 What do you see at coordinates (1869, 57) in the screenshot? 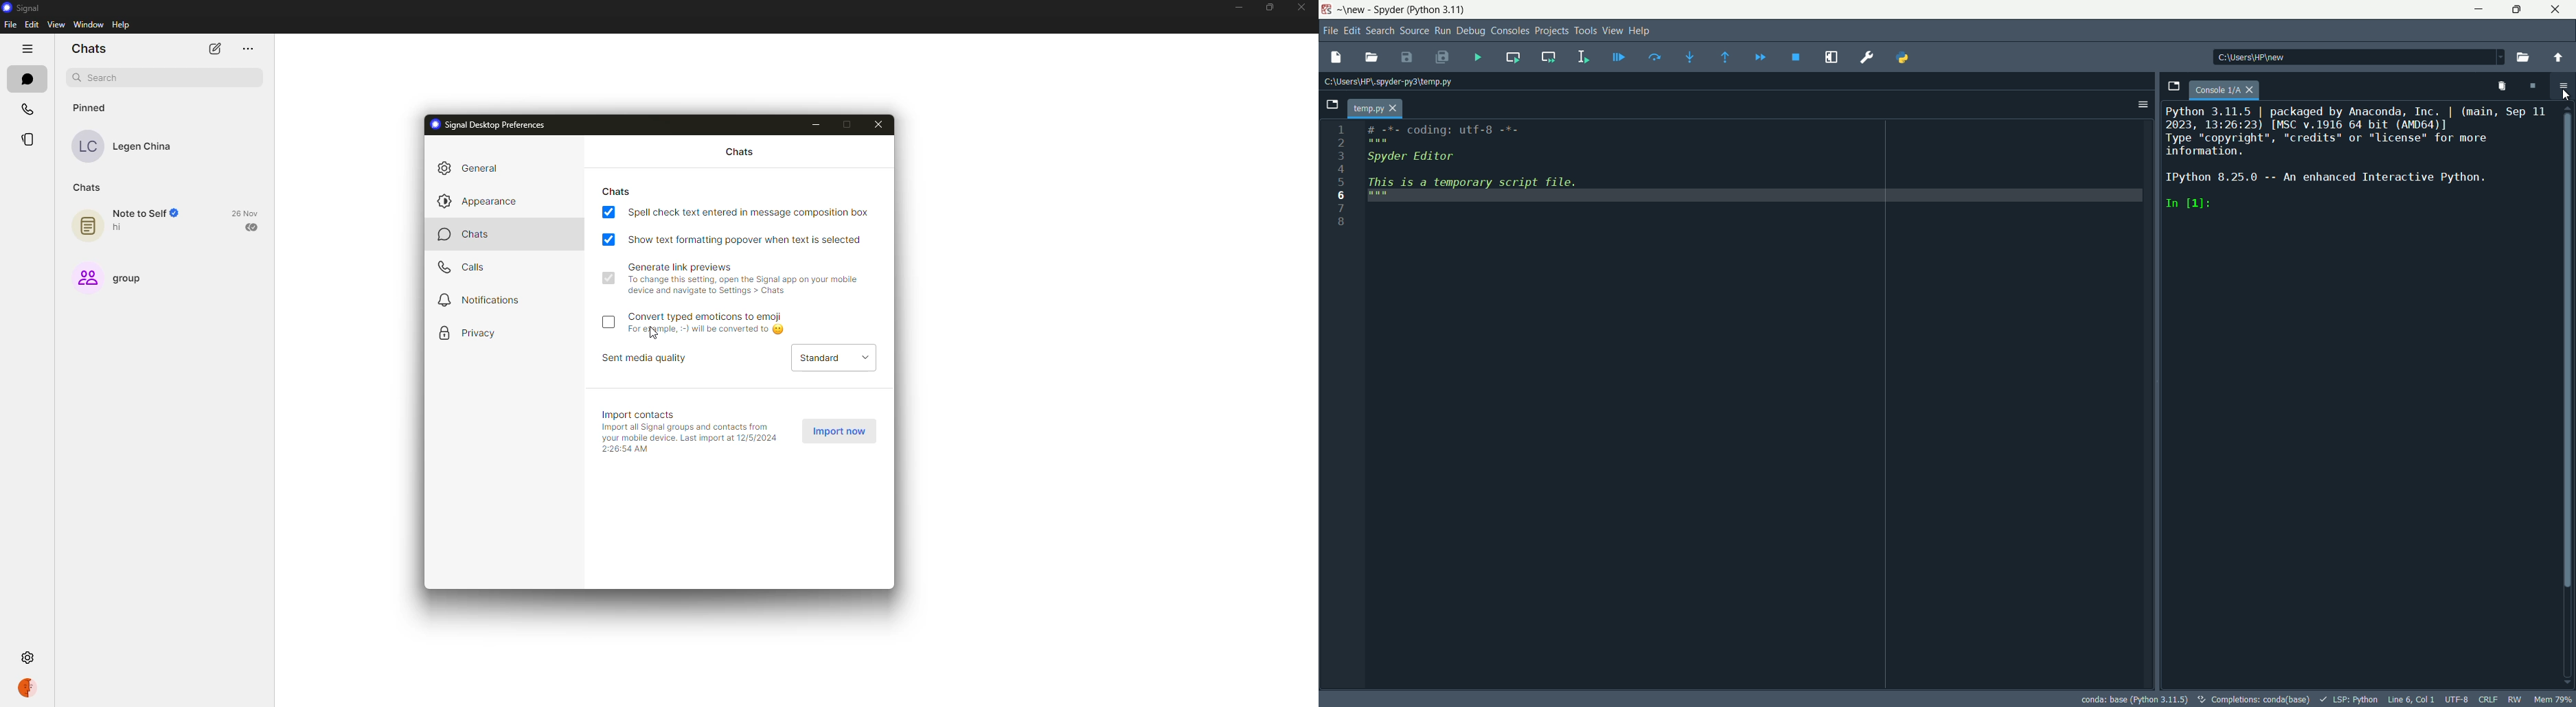
I see `preferences` at bounding box center [1869, 57].